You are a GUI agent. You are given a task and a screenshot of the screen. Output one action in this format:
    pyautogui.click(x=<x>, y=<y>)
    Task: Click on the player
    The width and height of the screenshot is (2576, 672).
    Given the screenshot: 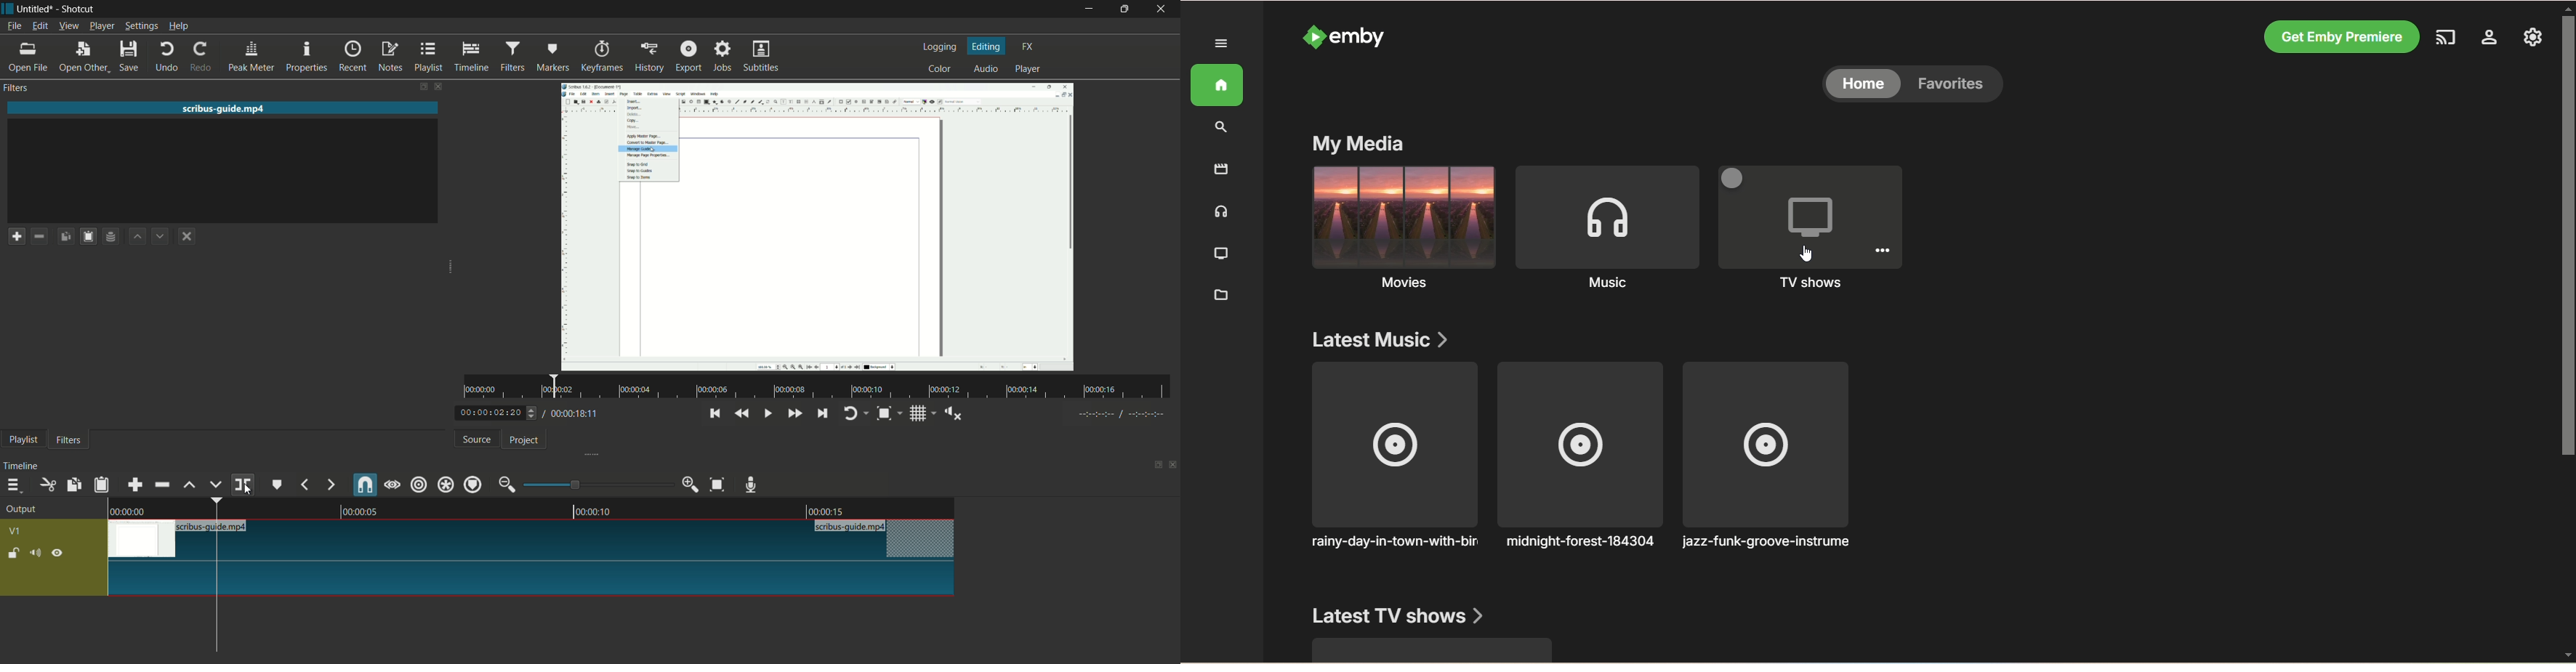 What is the action you would take?
    pyautogui.click(x=1028, y=68)
    